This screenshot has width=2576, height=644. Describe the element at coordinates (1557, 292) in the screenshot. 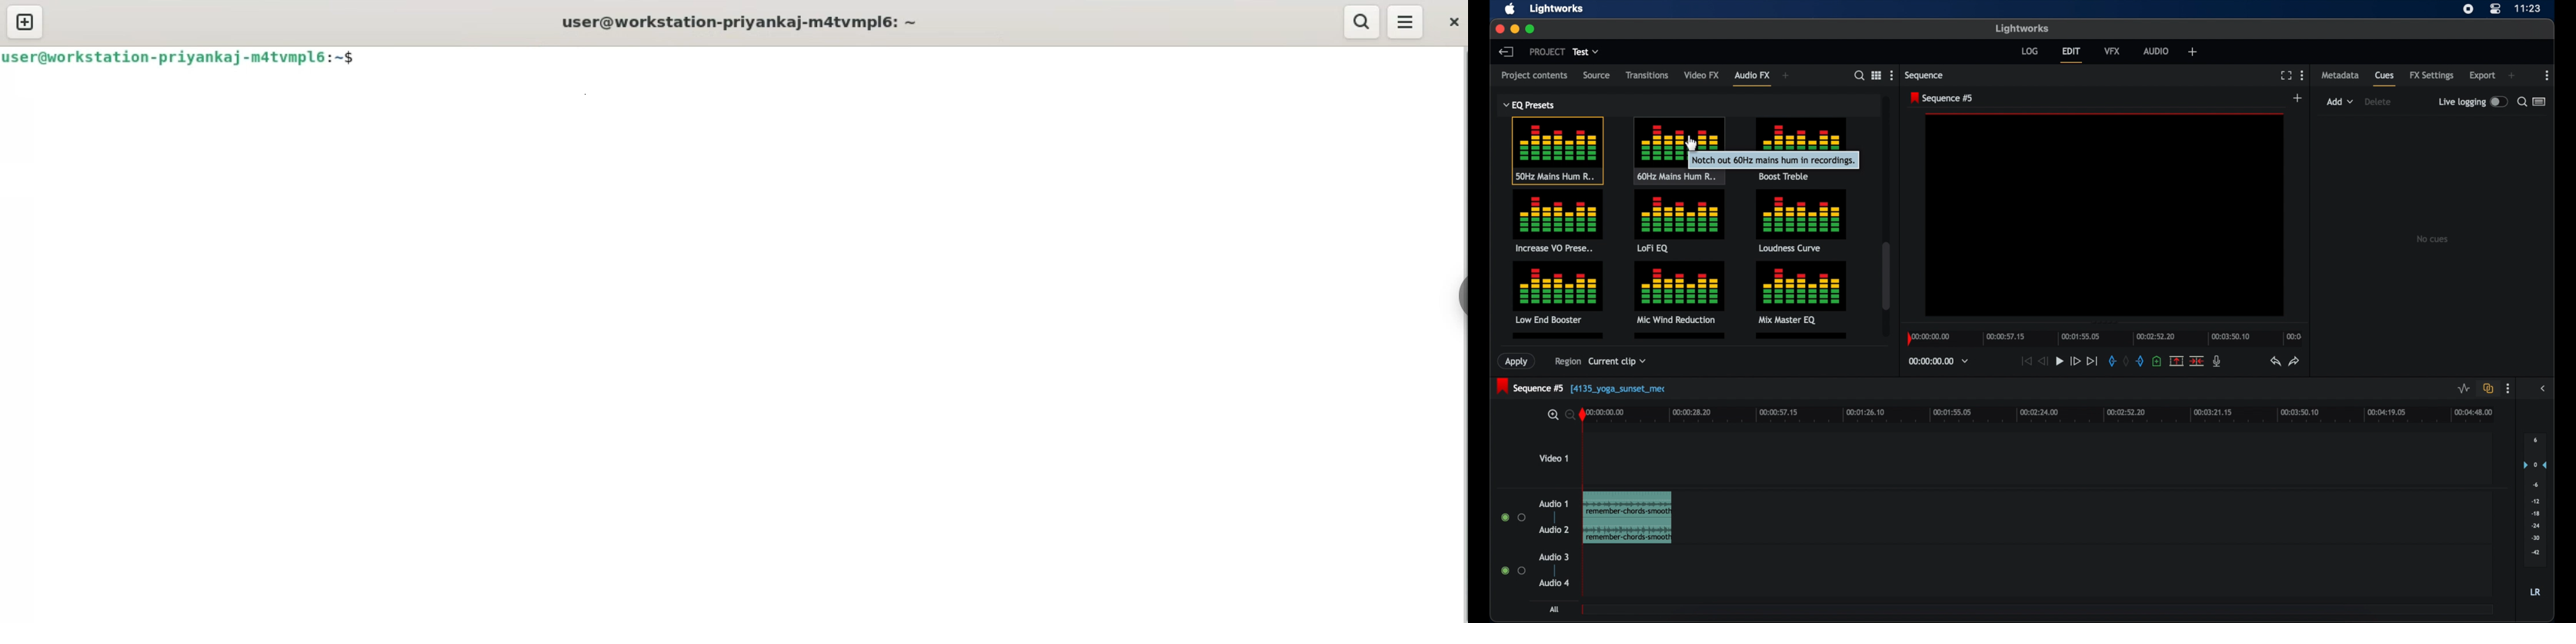

I see `low end booster` at that location.